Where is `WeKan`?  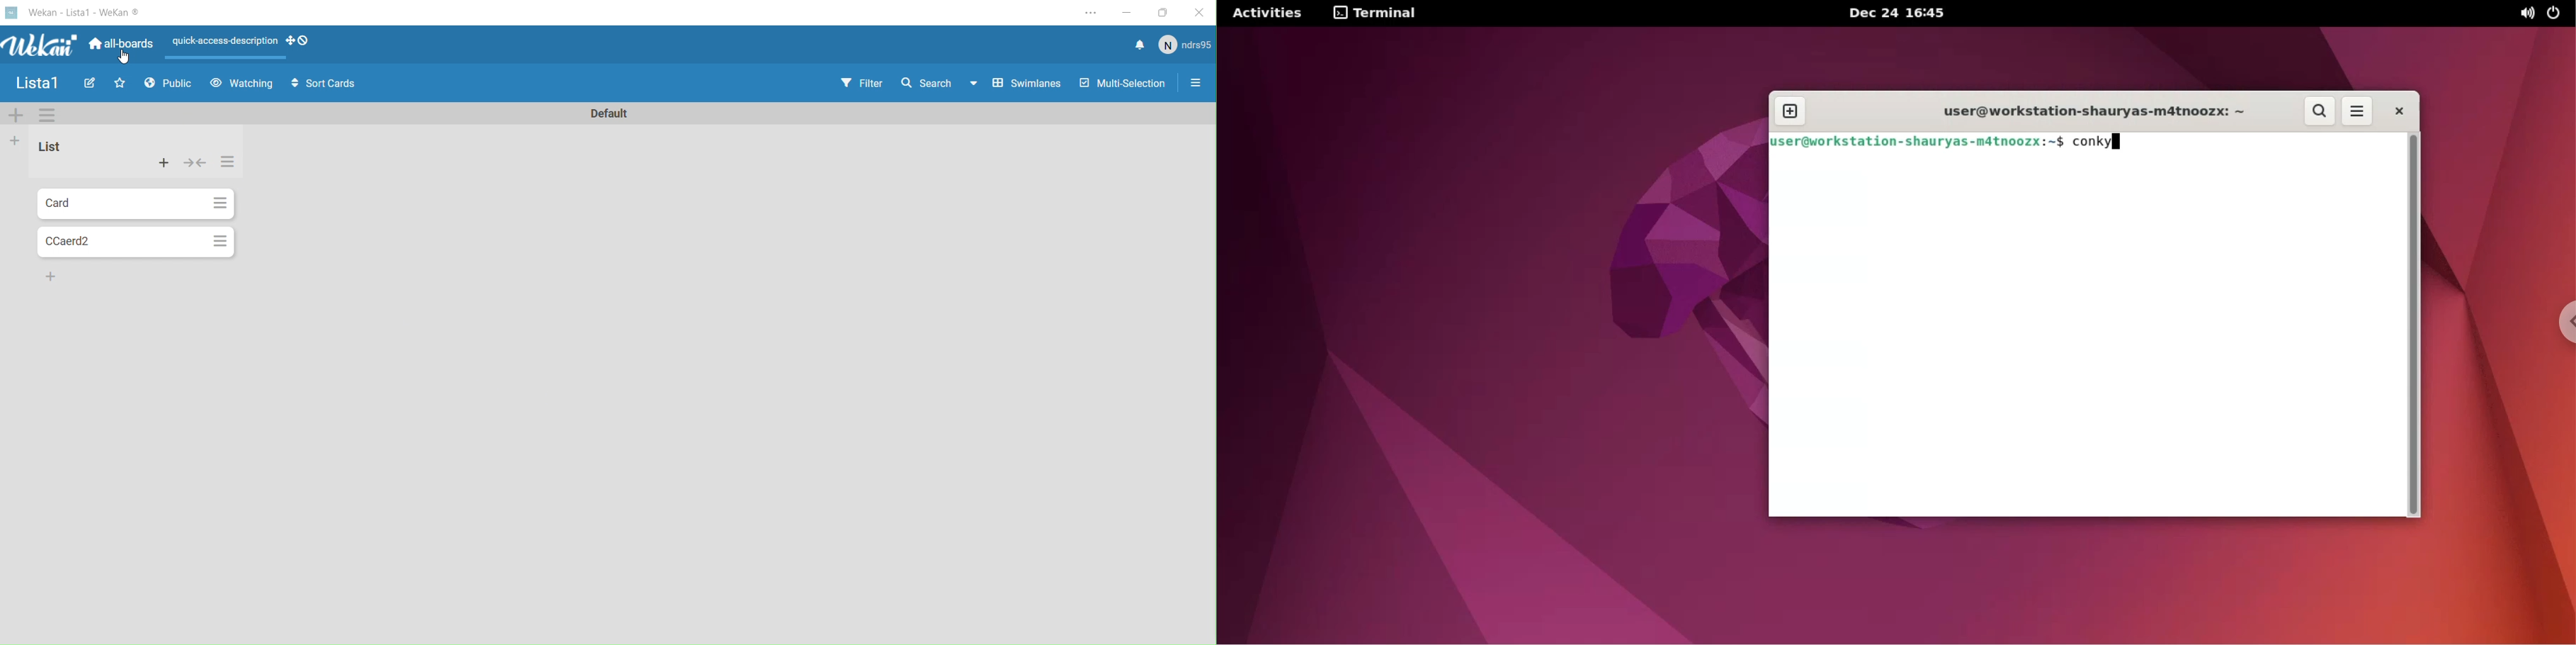
WeKan is located at coordinates (76, 11).